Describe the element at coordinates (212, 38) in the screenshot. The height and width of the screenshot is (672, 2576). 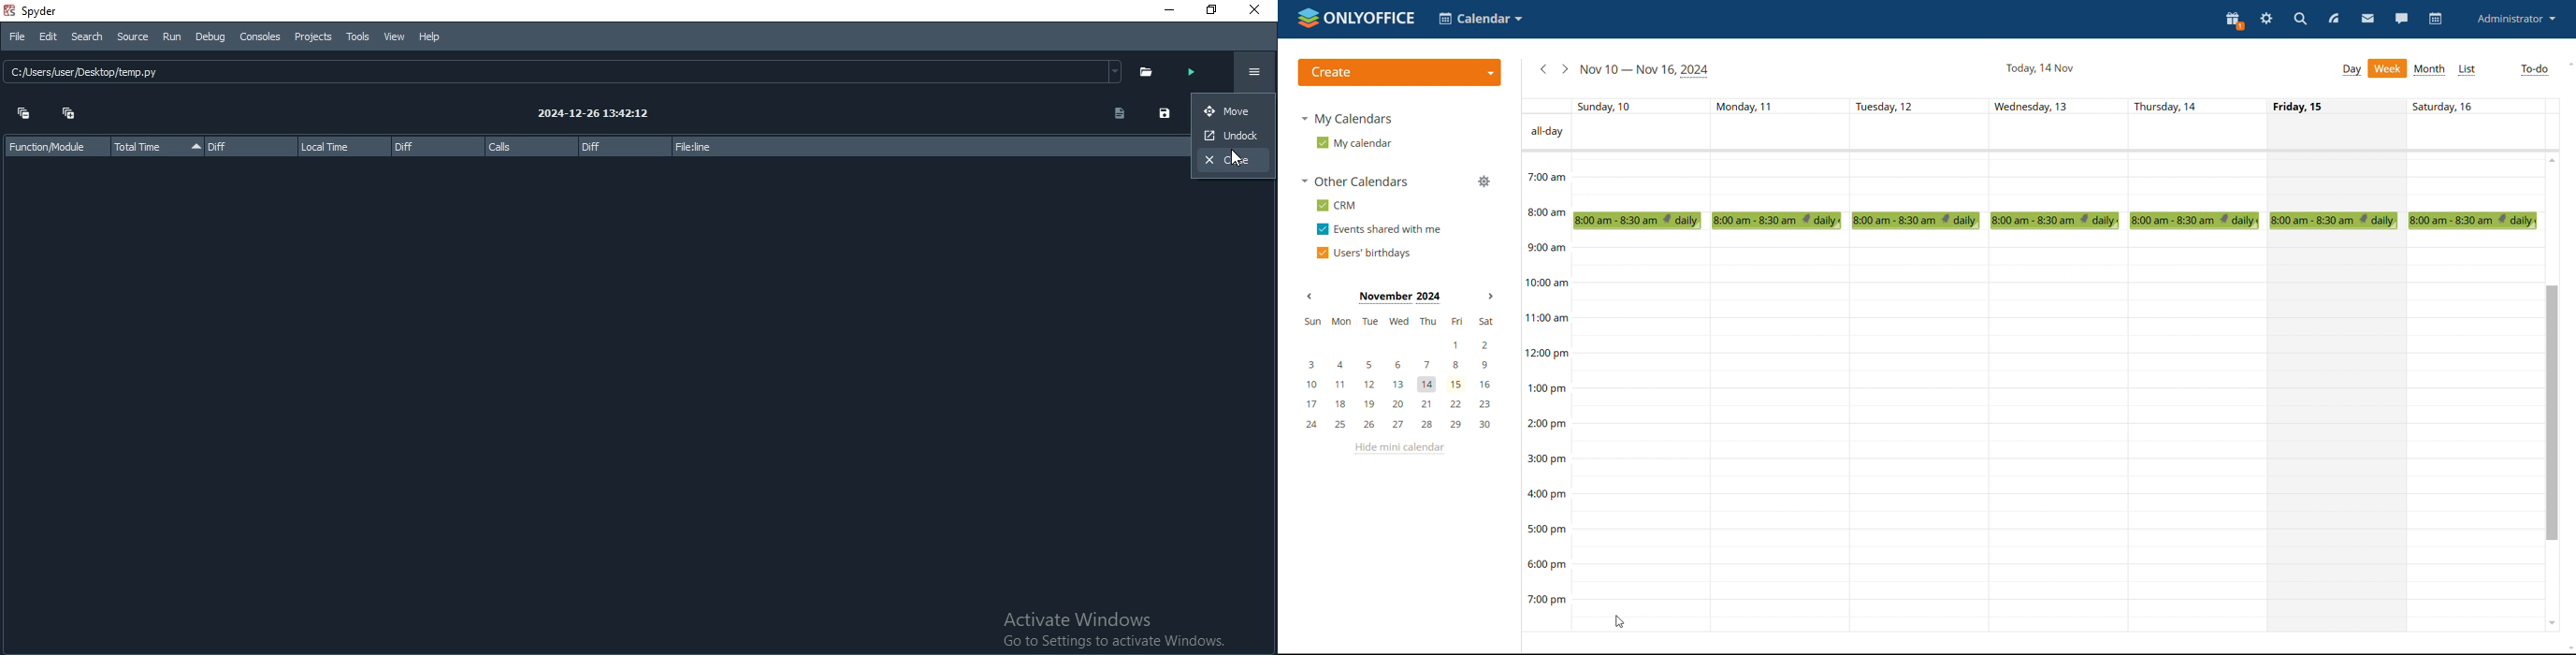
I see `Debug` at that location.